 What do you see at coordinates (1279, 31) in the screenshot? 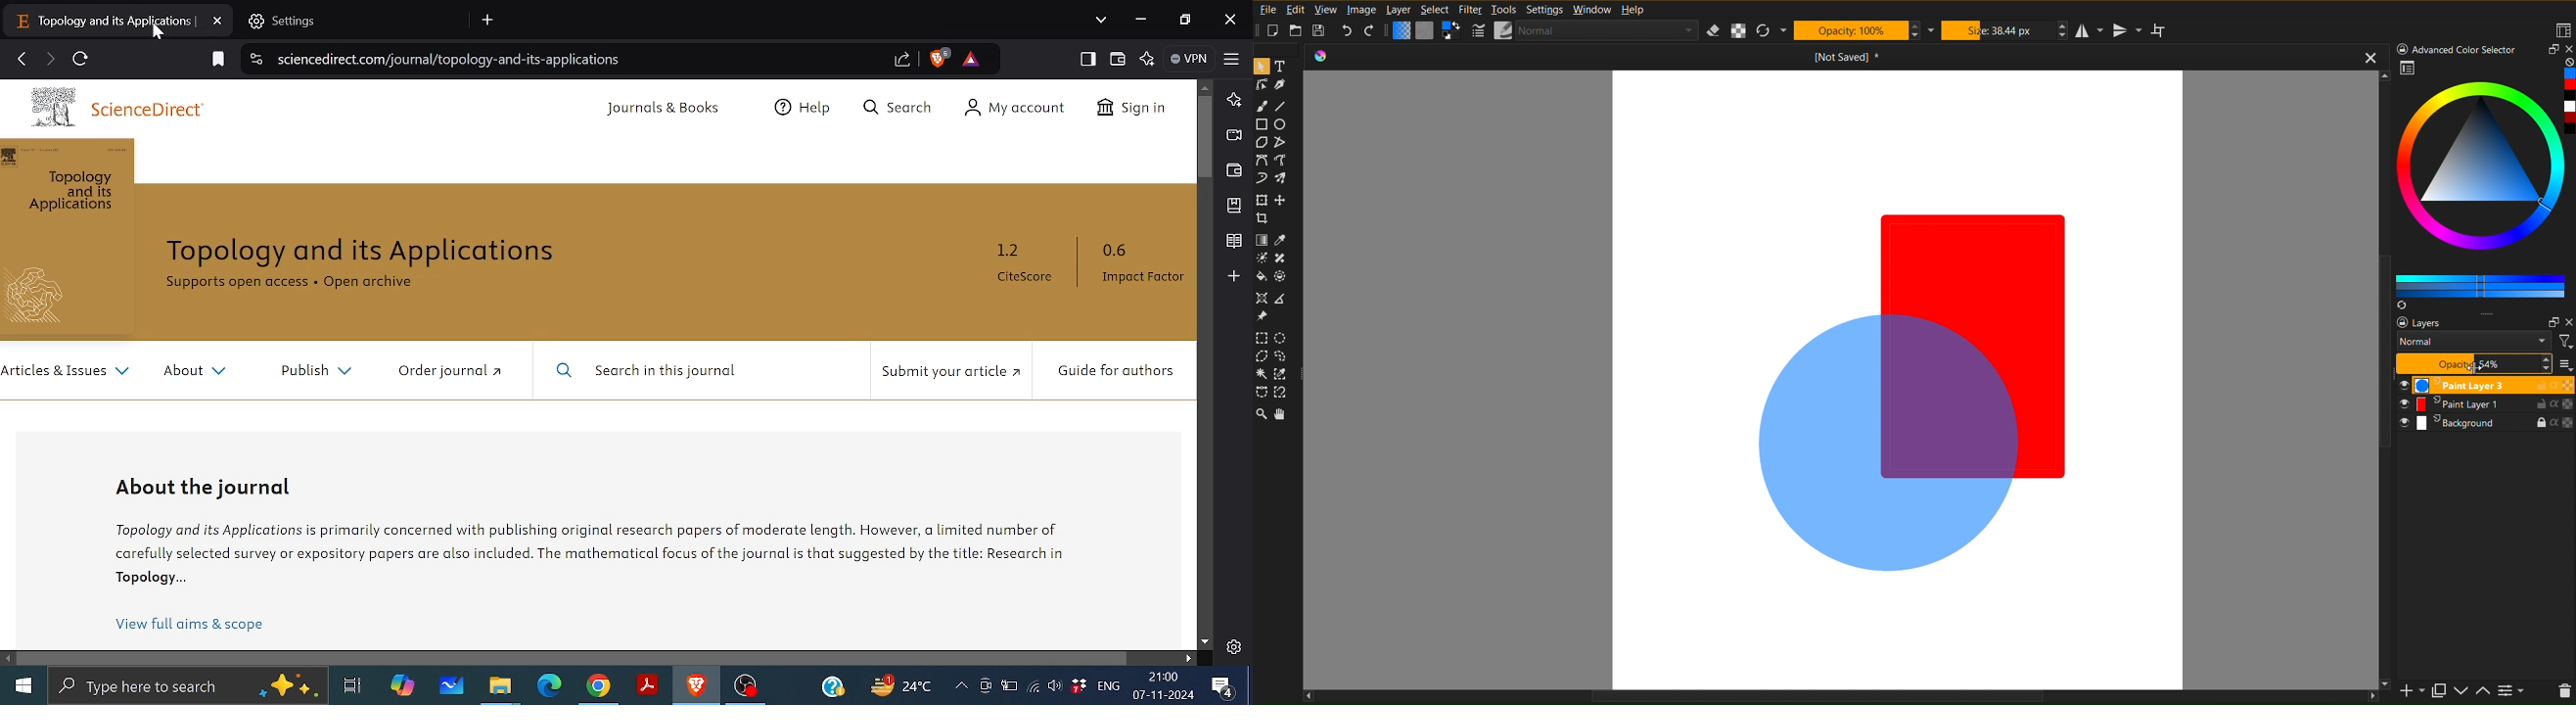
I see `New` at bounding box center [1279, 31].